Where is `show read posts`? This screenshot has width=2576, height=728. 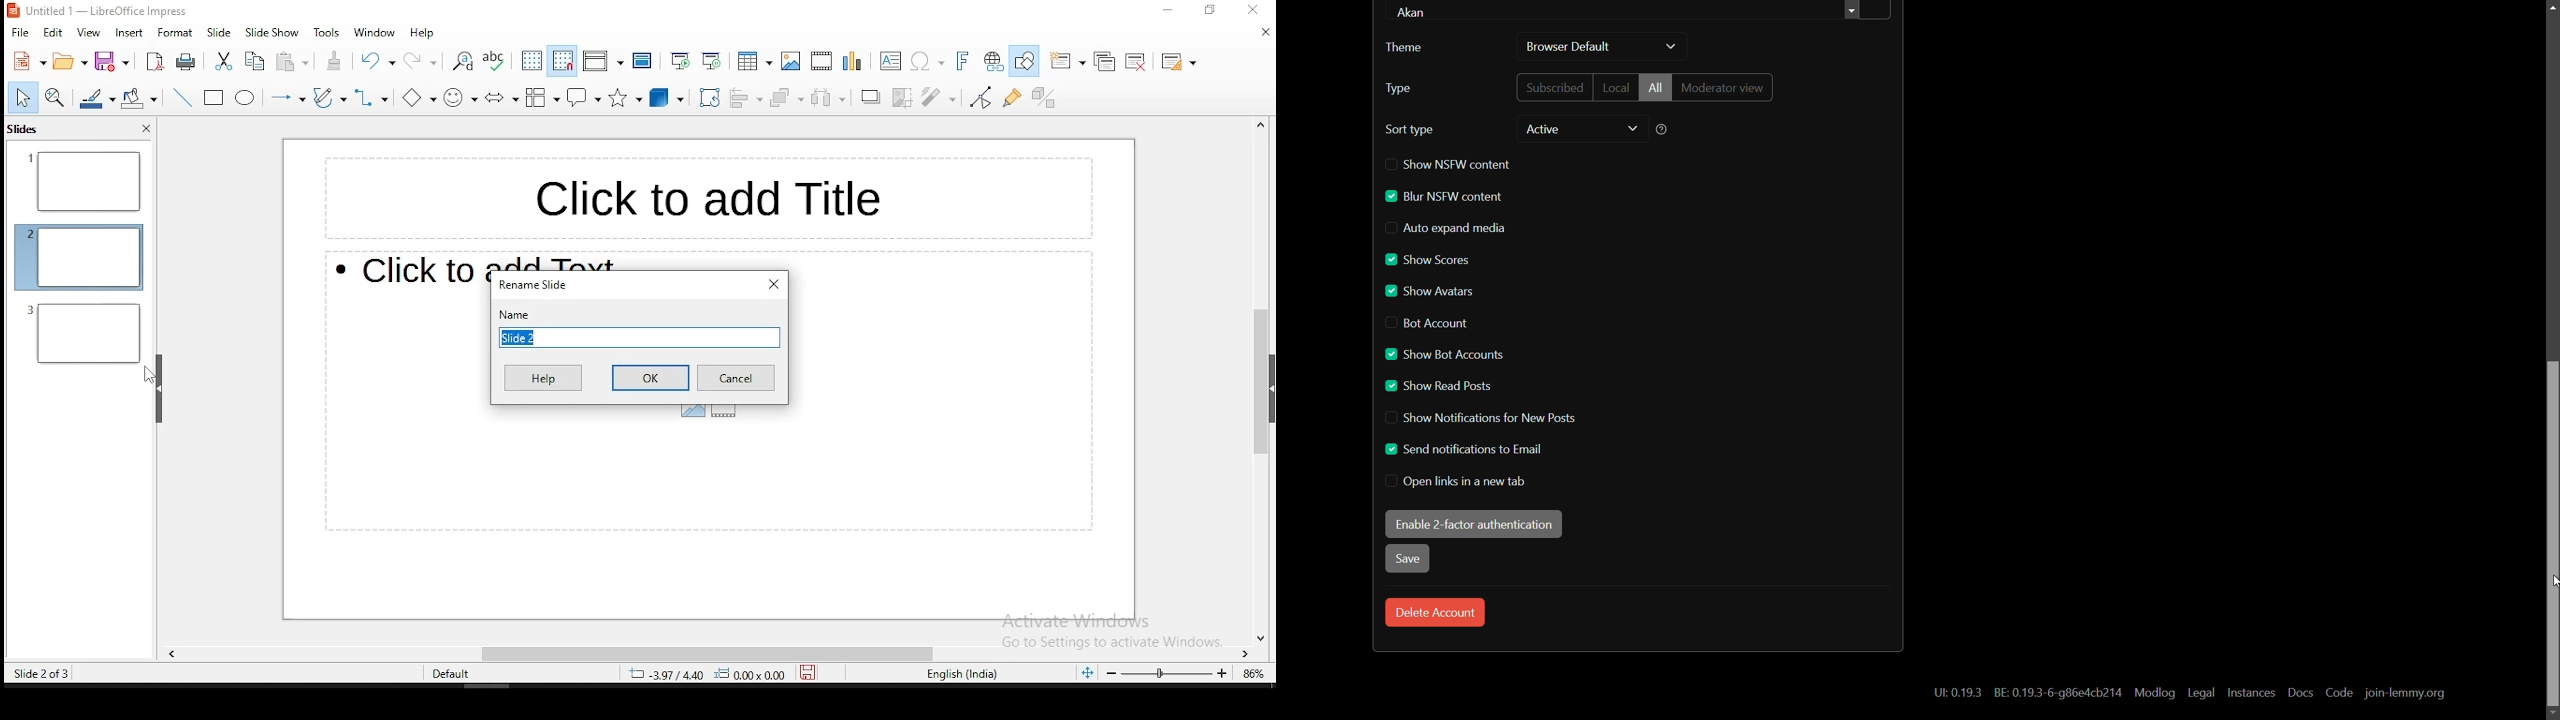 show read posts is located at coordinates (1439, 386).